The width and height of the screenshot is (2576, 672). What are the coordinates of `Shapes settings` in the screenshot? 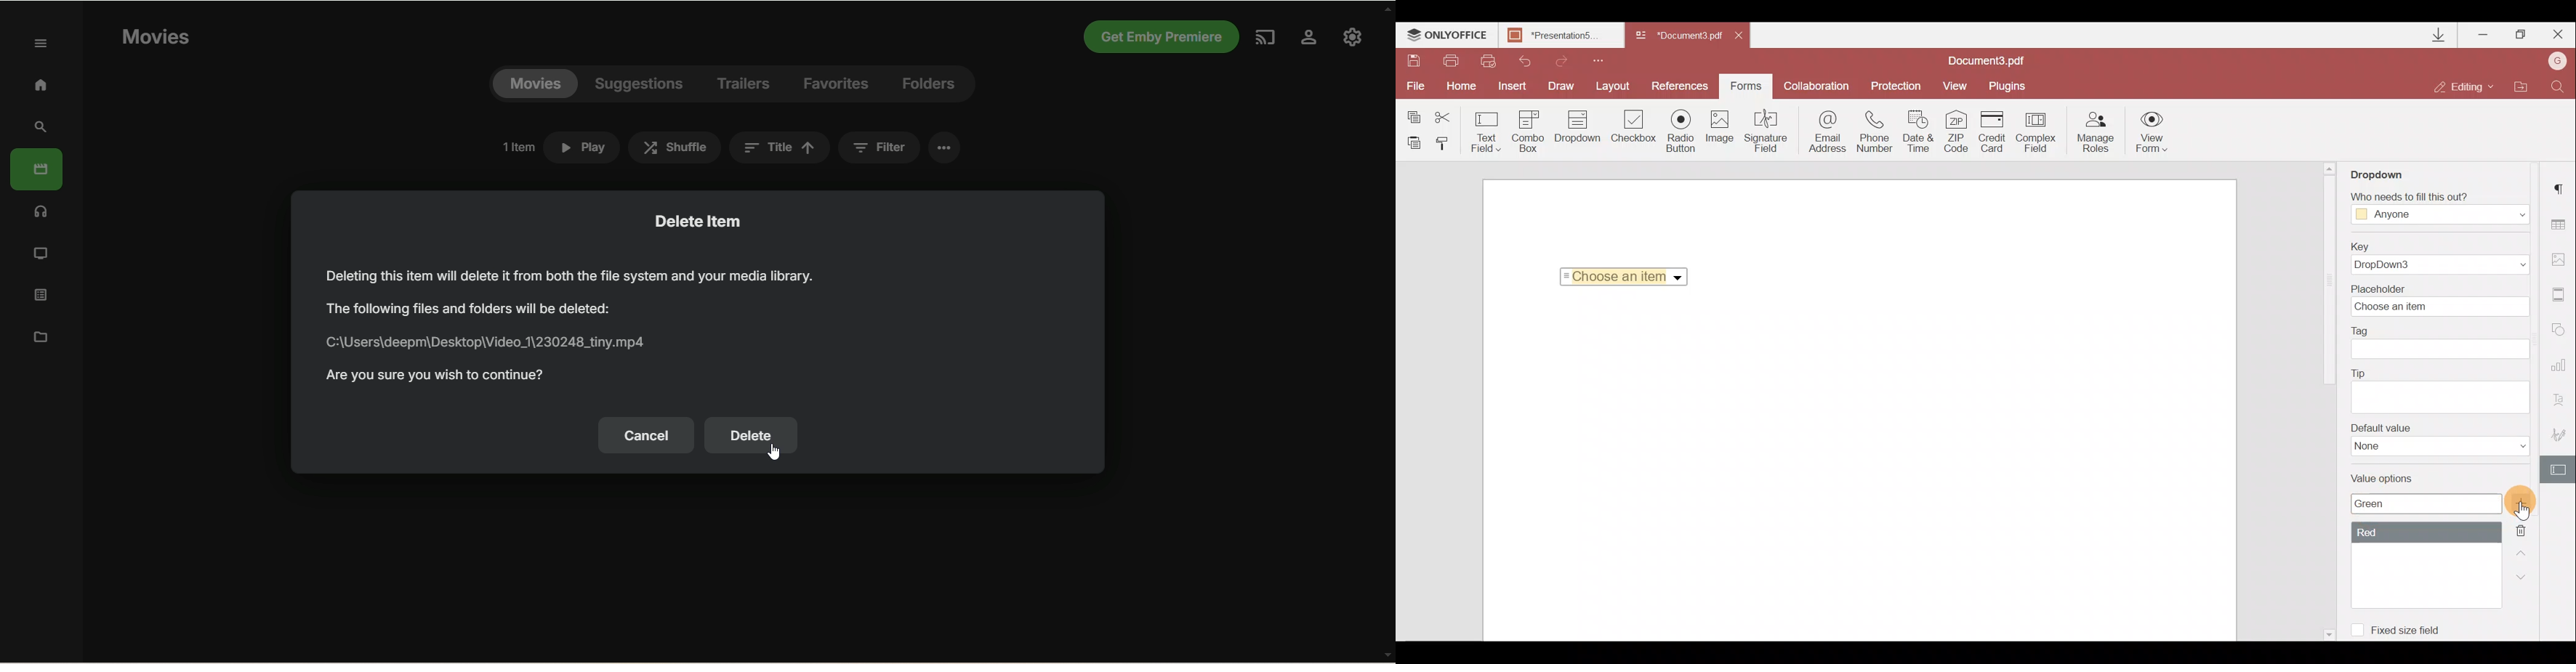 It's located at (2562, 331).